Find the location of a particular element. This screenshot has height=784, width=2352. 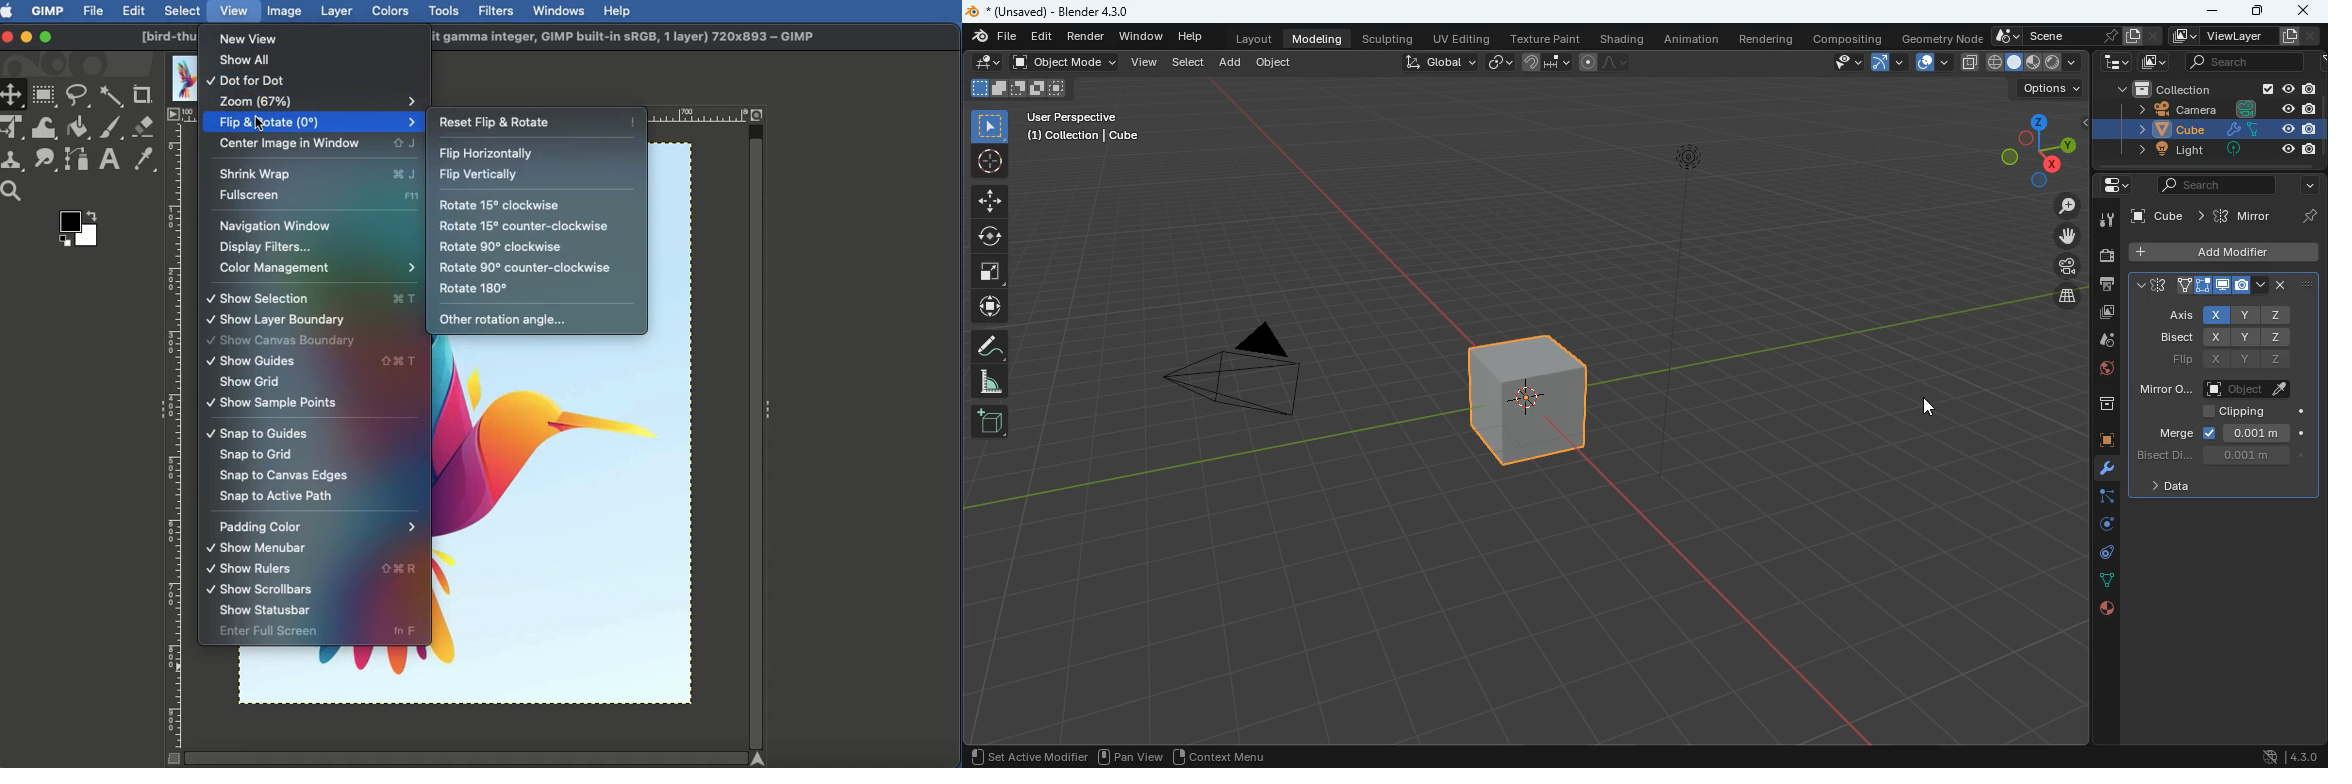

angle is located at coordinates (985, 381).